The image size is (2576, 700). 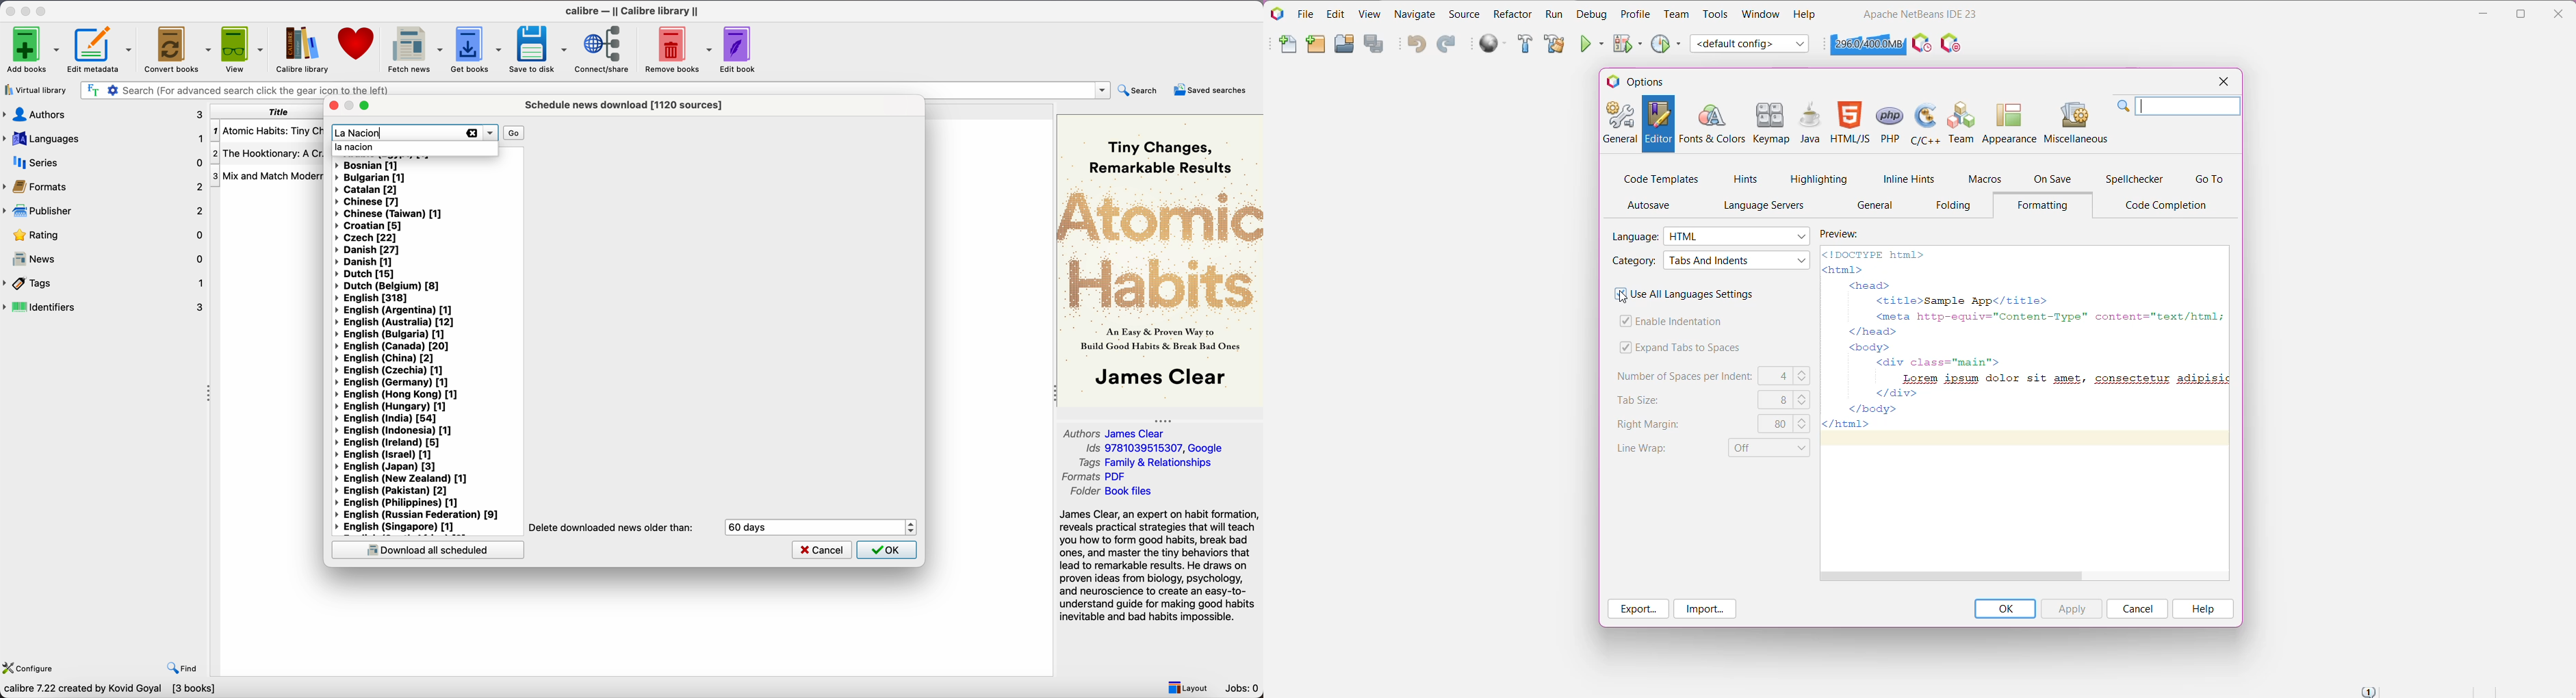 I want to click on donate, so click(x=355, y=47).